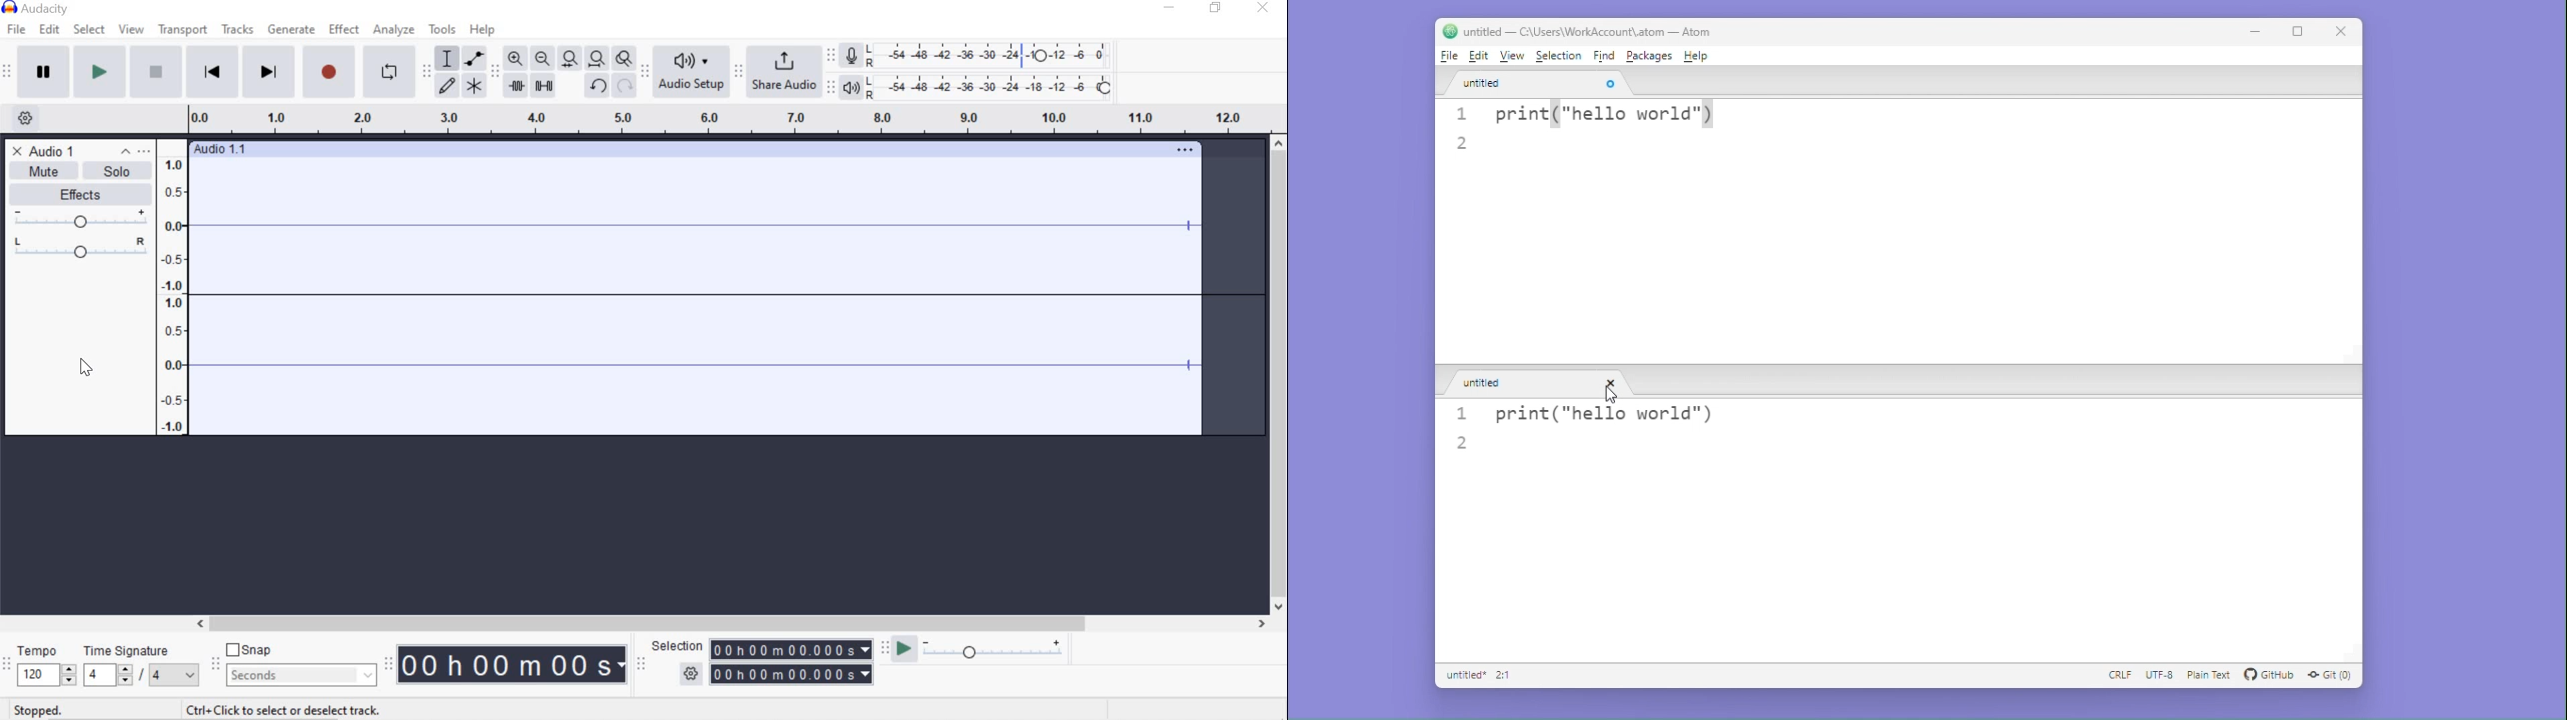 This screenshot has height=728, width=2576. Describe the element at coordinates (390, 664) in the screenshot. I see `Time toolbar` at that location.